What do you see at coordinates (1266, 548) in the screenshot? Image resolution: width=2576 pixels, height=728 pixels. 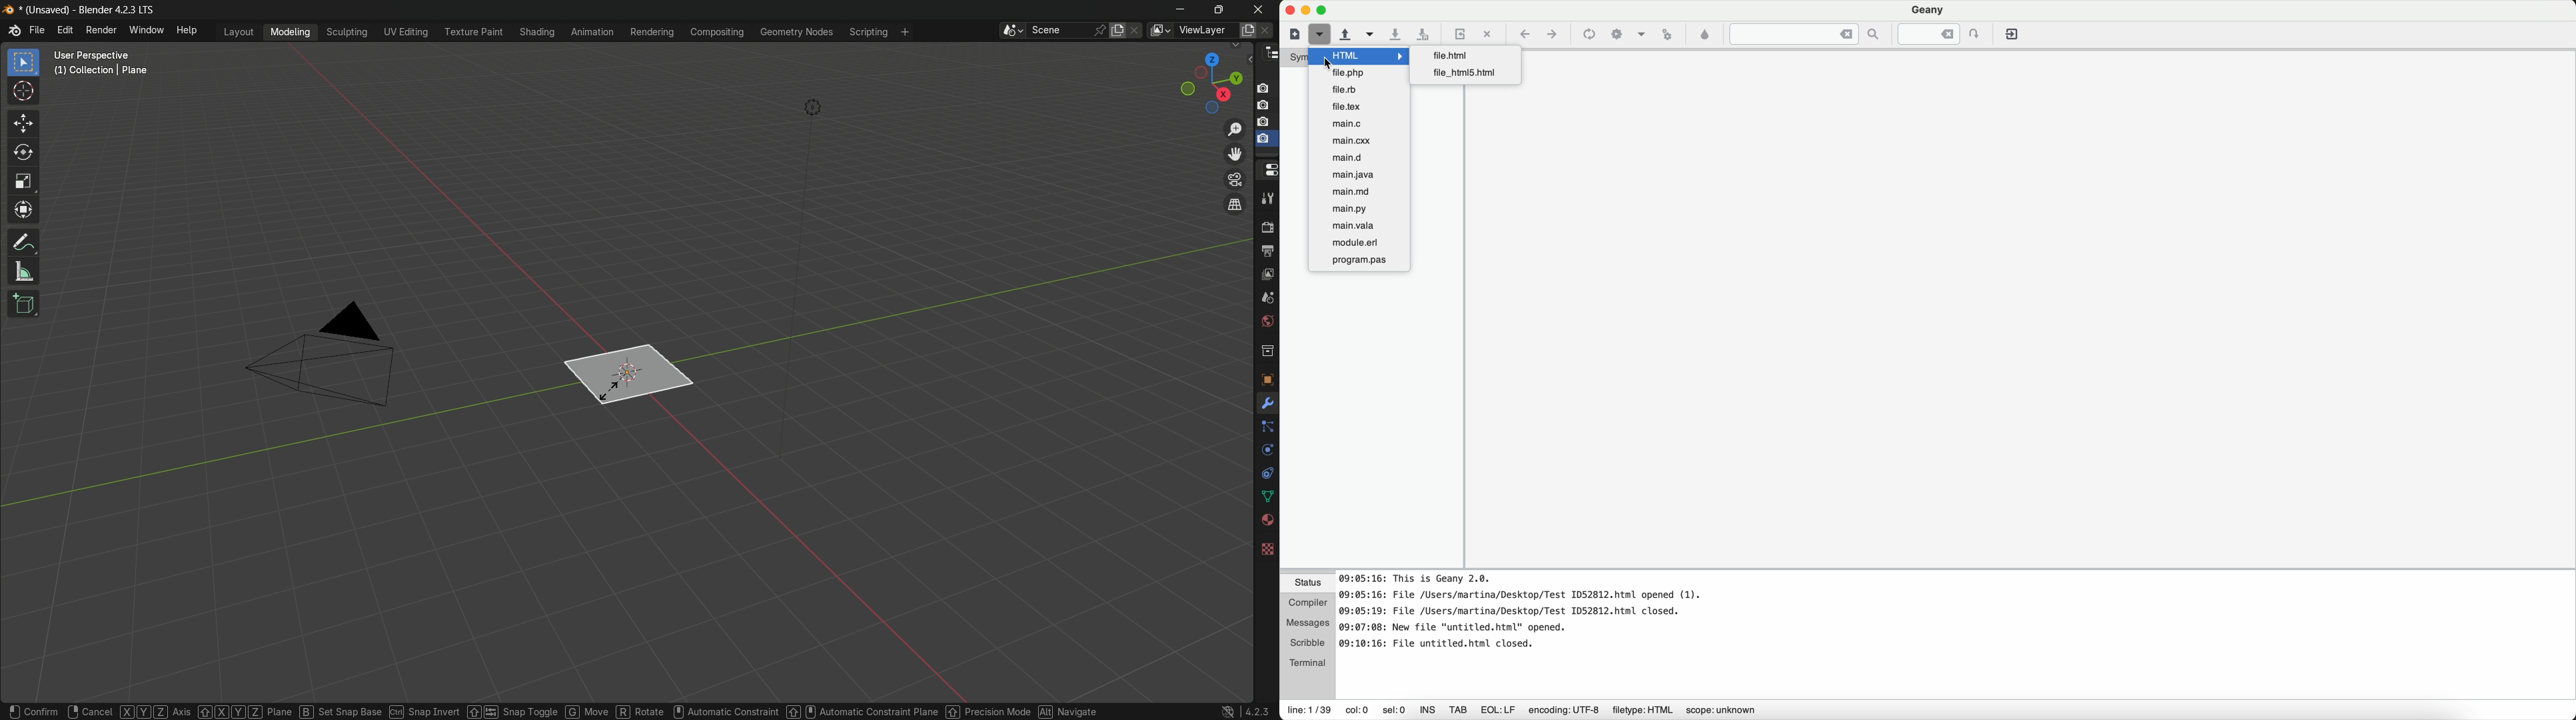 I see `texture` at bounding box center [1266, 548].